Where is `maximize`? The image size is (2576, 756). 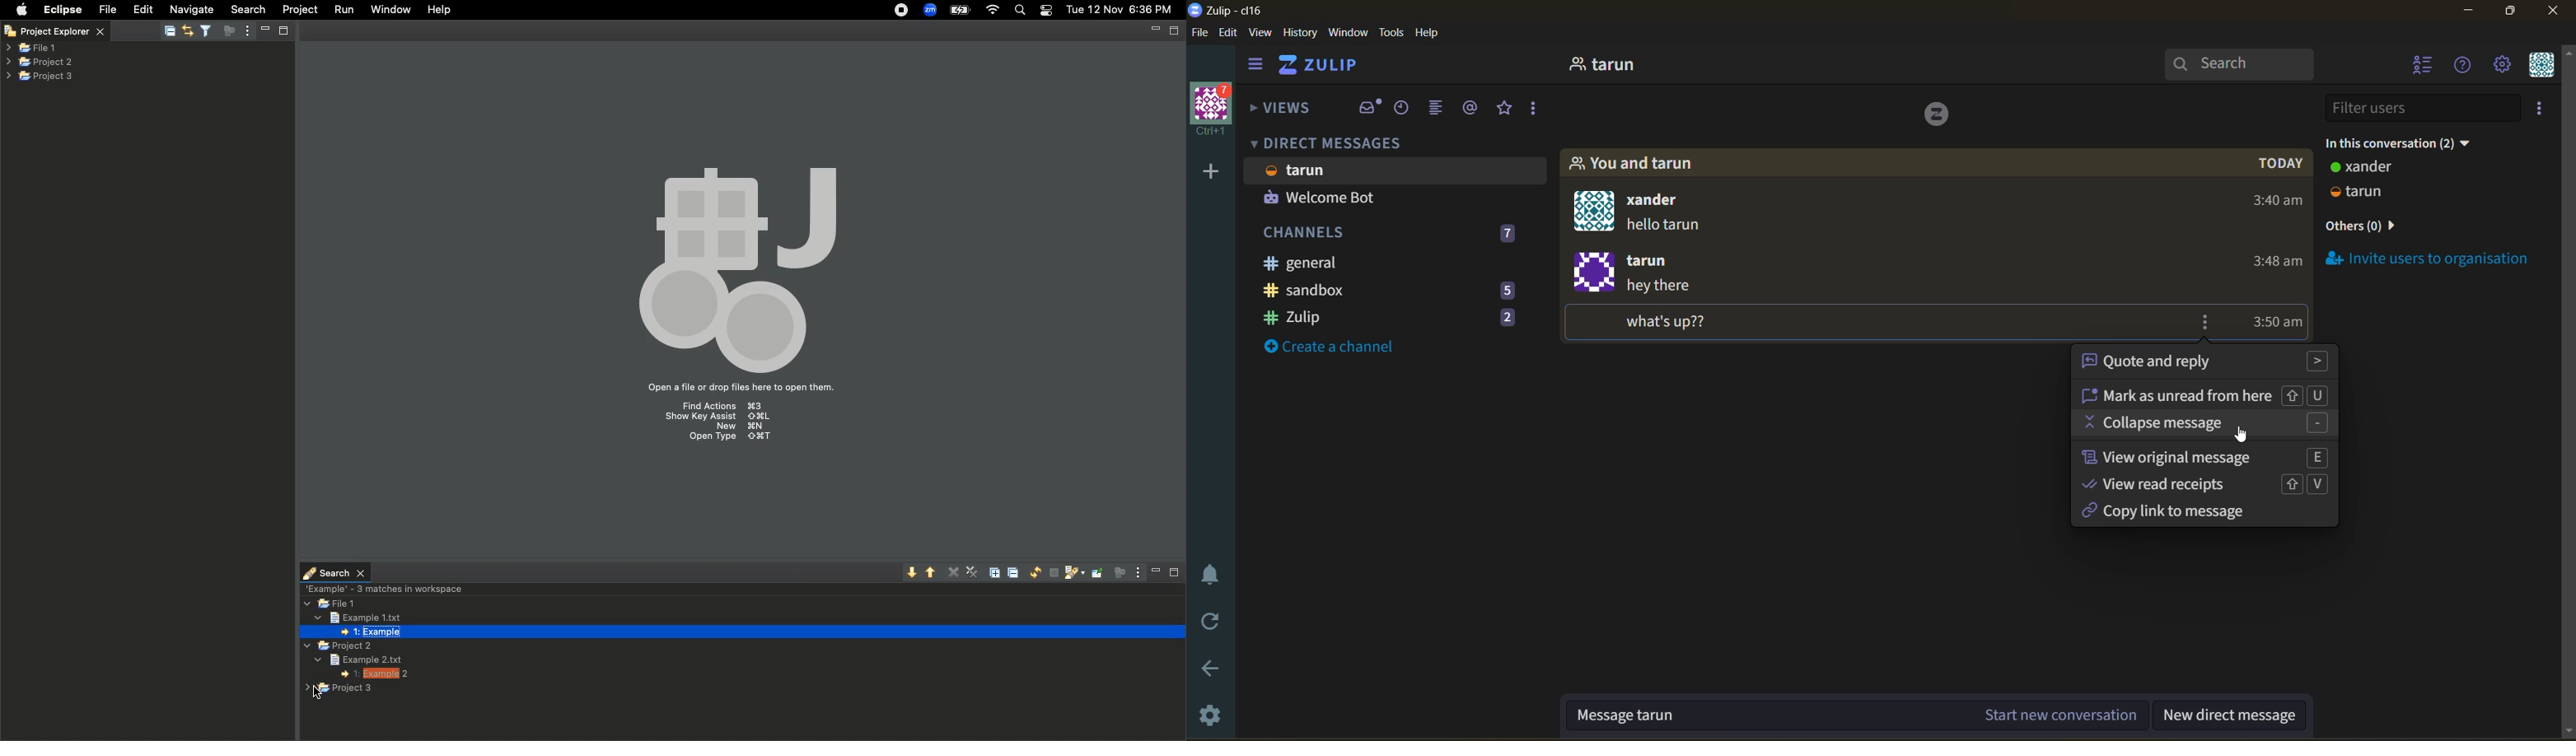 maximize is located at coordinates (285, 30).